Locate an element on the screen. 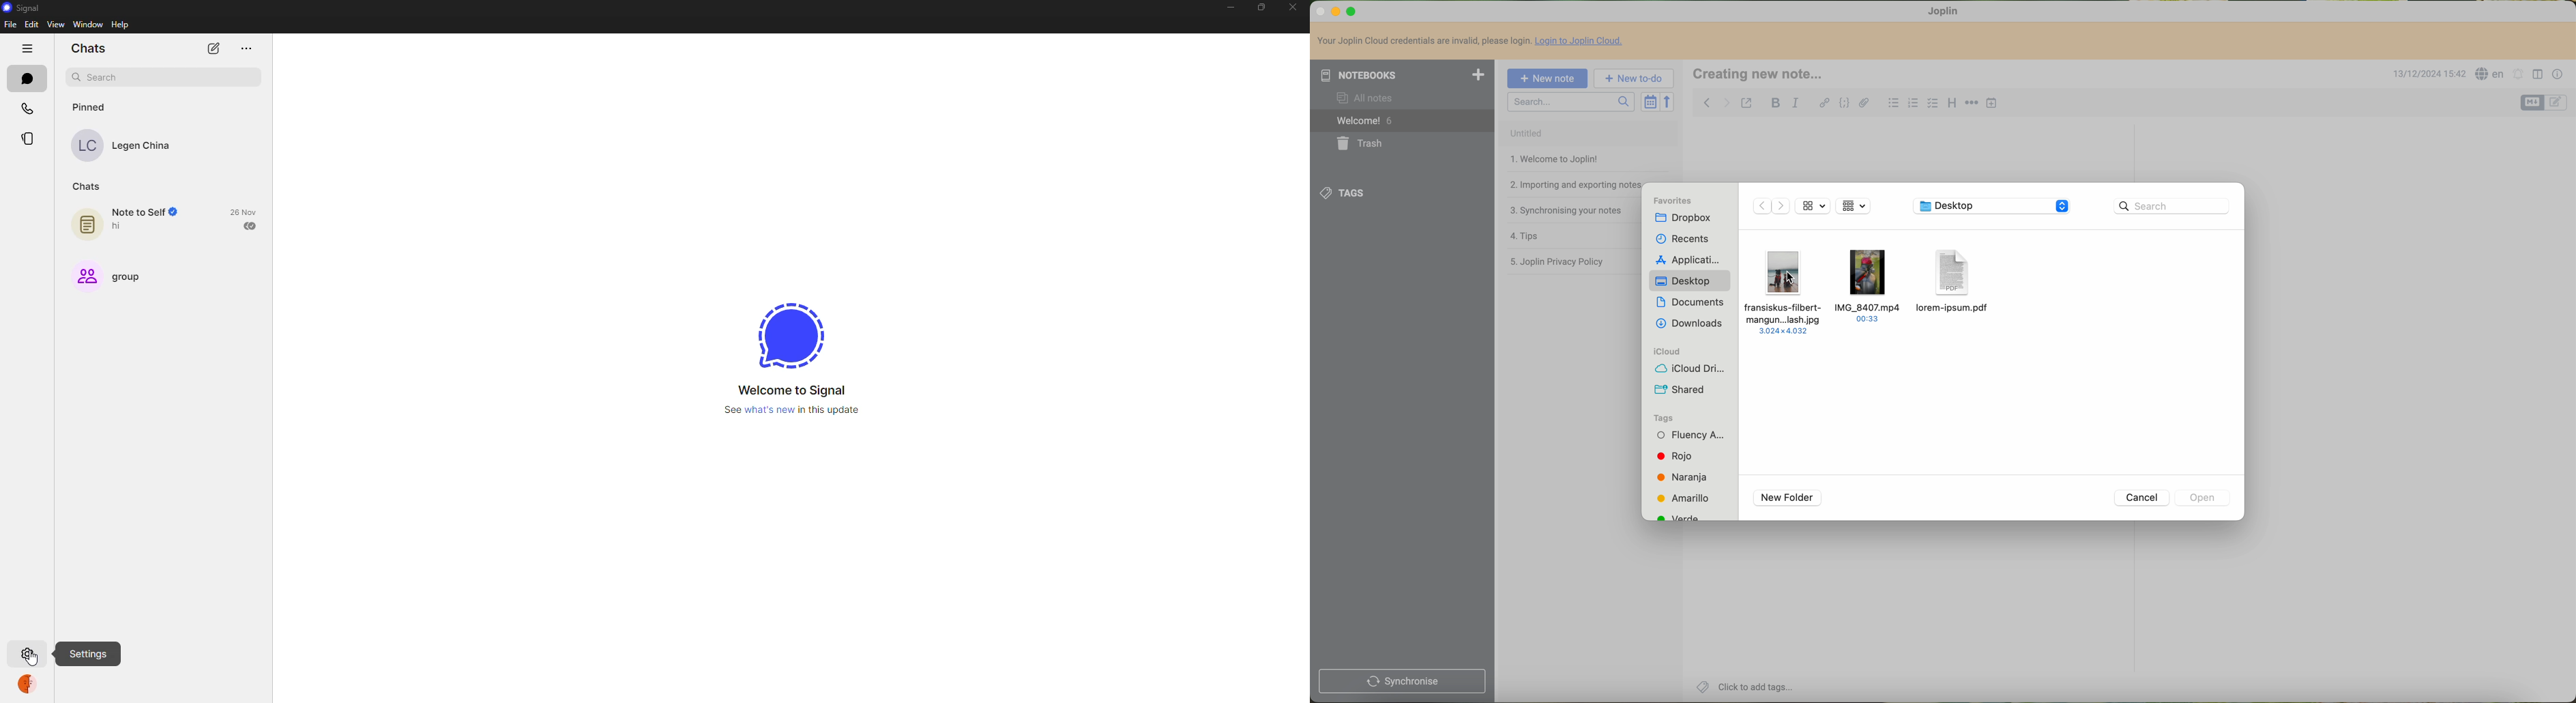 The height and width of the screenshot is (728, 2576). disable navigate arrows is located at coordinates (1771, 206).